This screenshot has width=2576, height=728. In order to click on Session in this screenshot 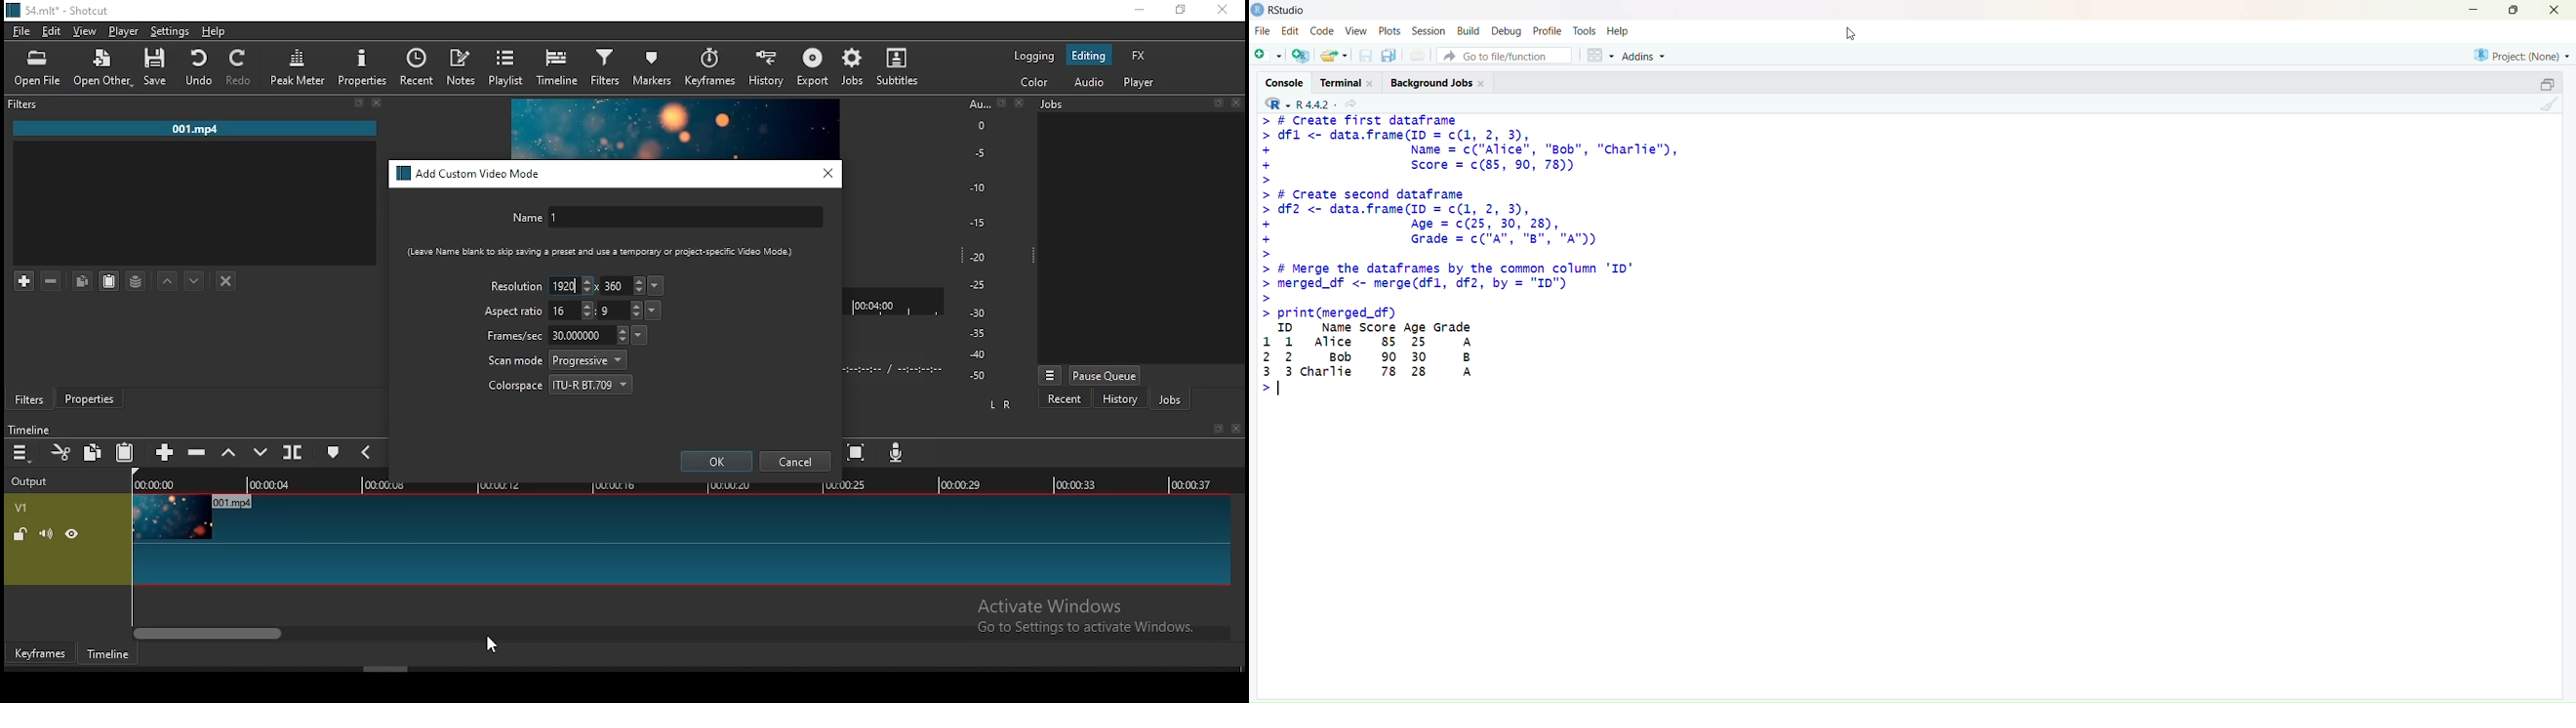, I will do `click(1429, 31)`.